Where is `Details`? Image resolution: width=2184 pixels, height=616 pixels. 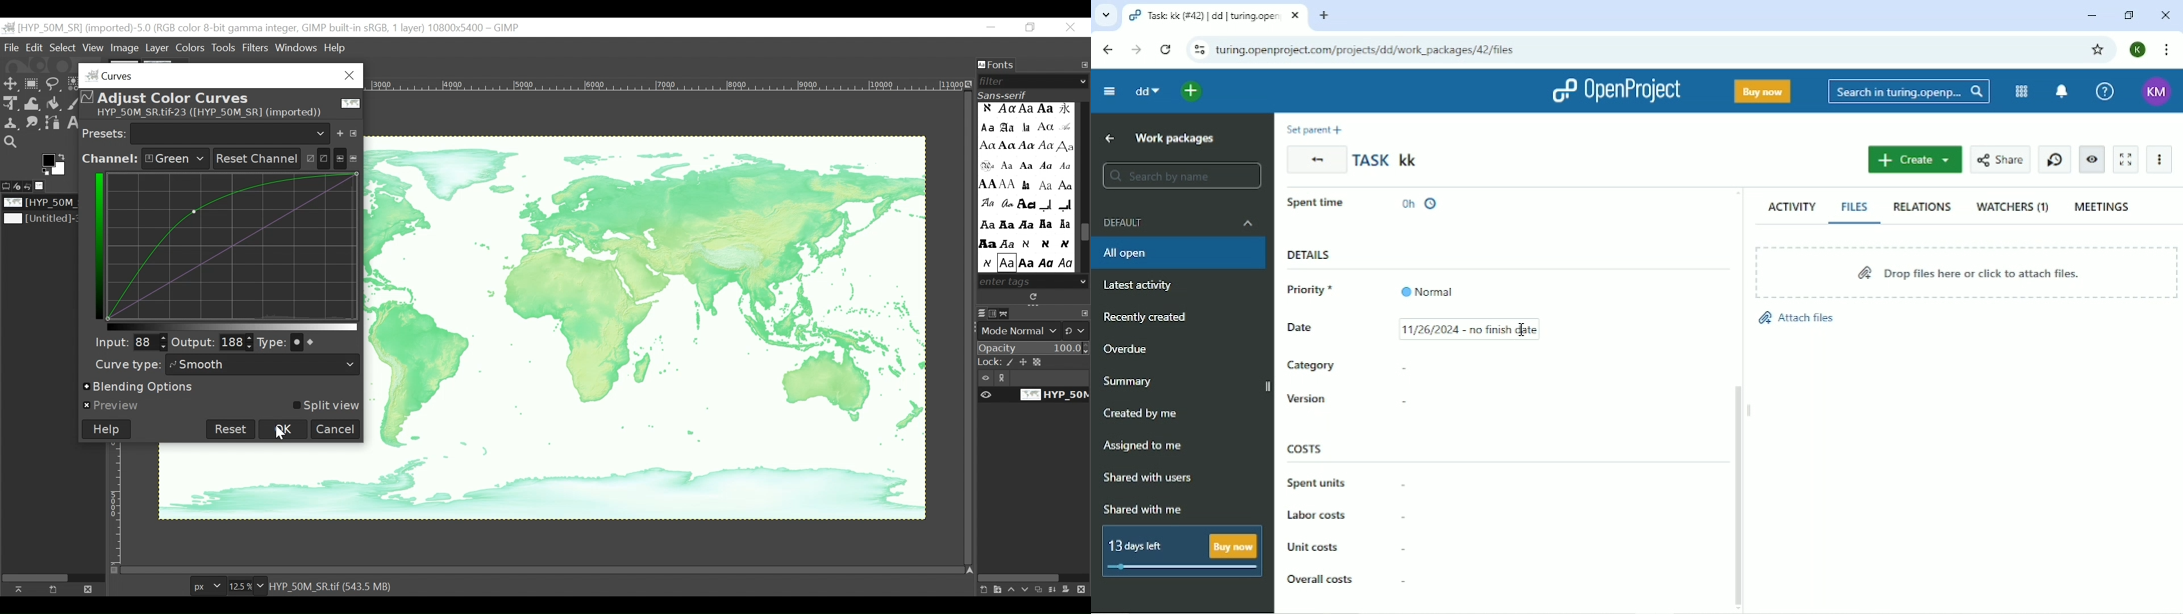
Details is located at coordinates (1309, 256).